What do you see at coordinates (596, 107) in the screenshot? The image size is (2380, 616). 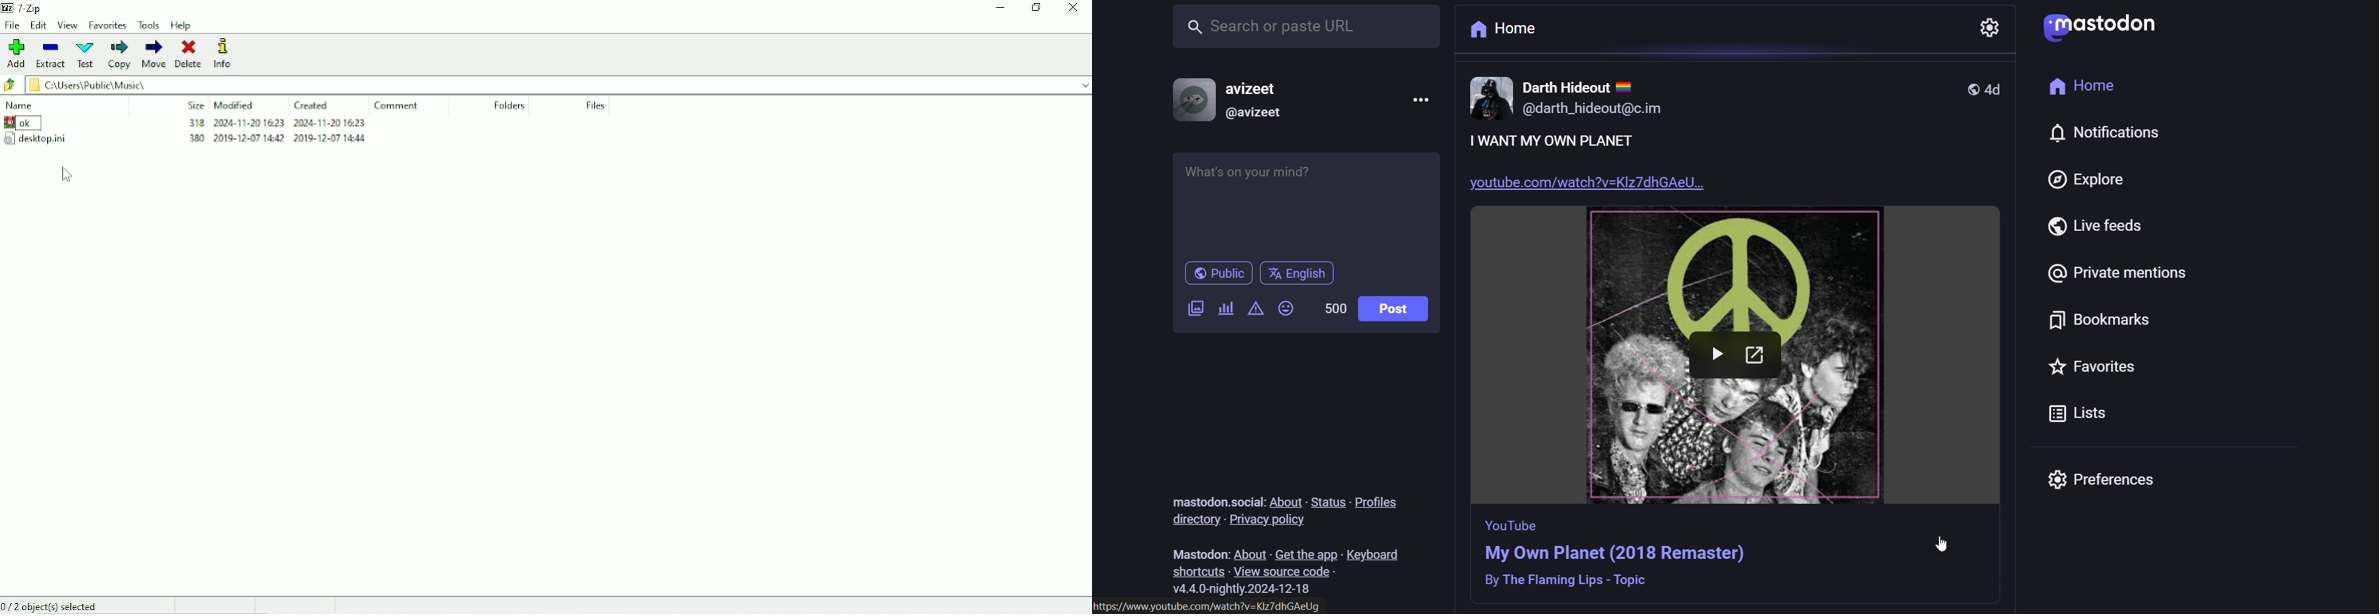 I see `Files` at bounding box center [596, 107].